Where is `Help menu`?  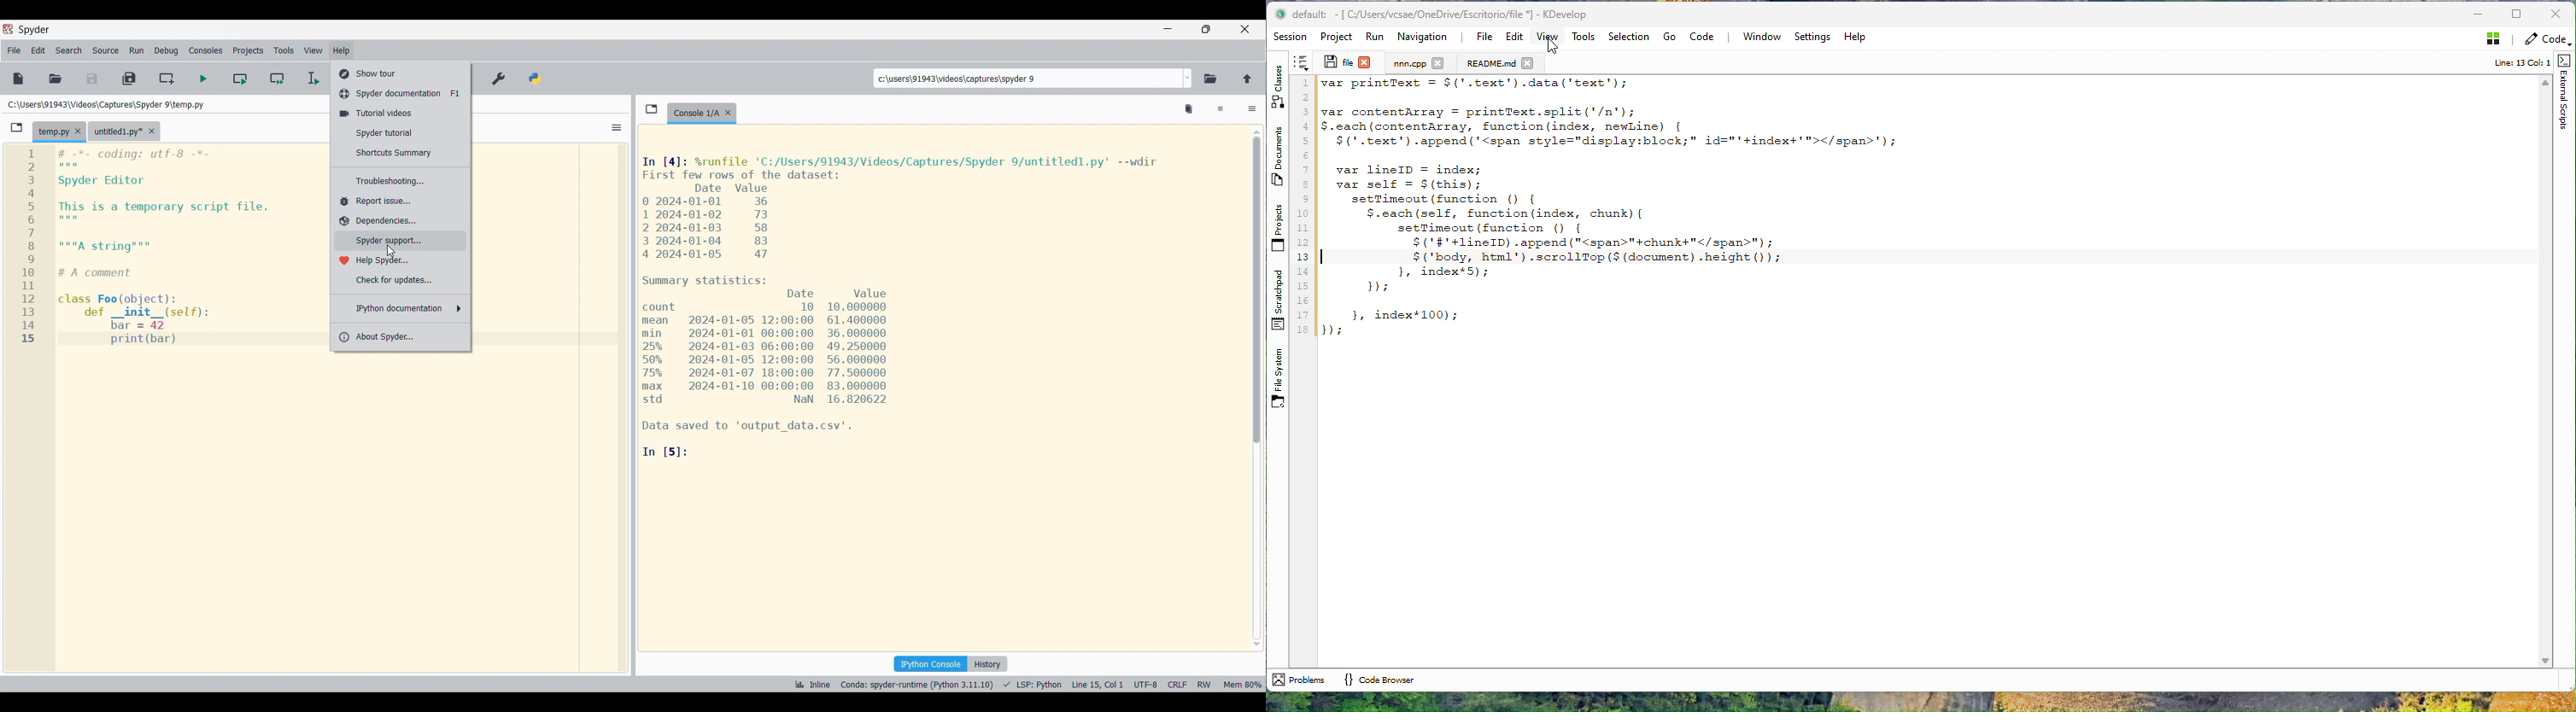 Help menu is located at coordinates (342, 50).